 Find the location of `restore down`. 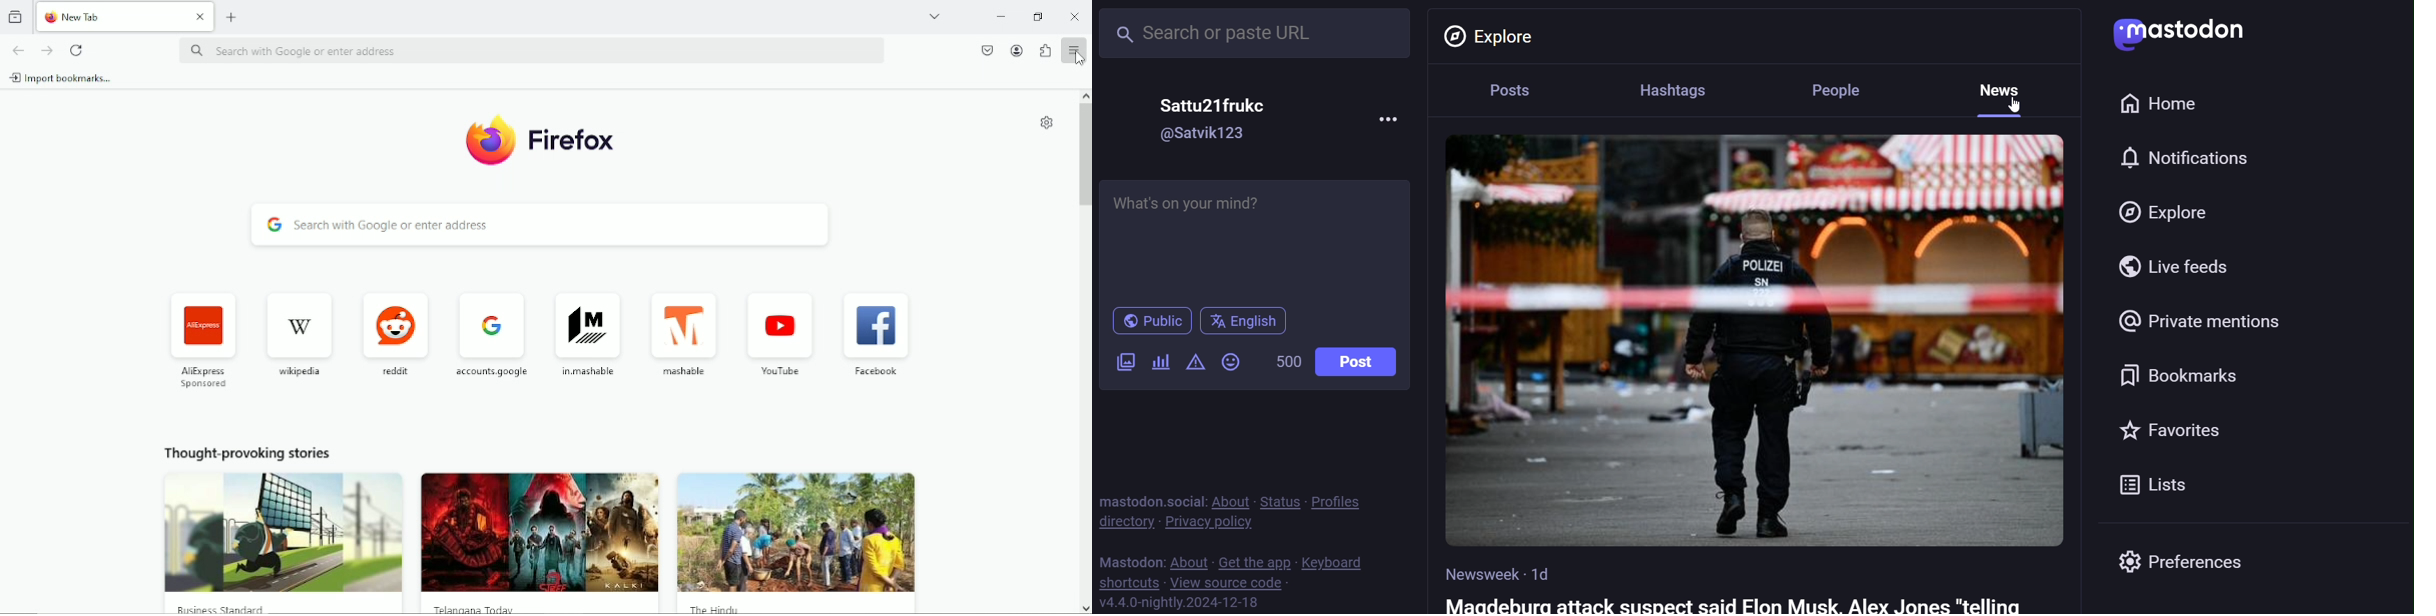

restore down is located at coordinates (1040, 17).